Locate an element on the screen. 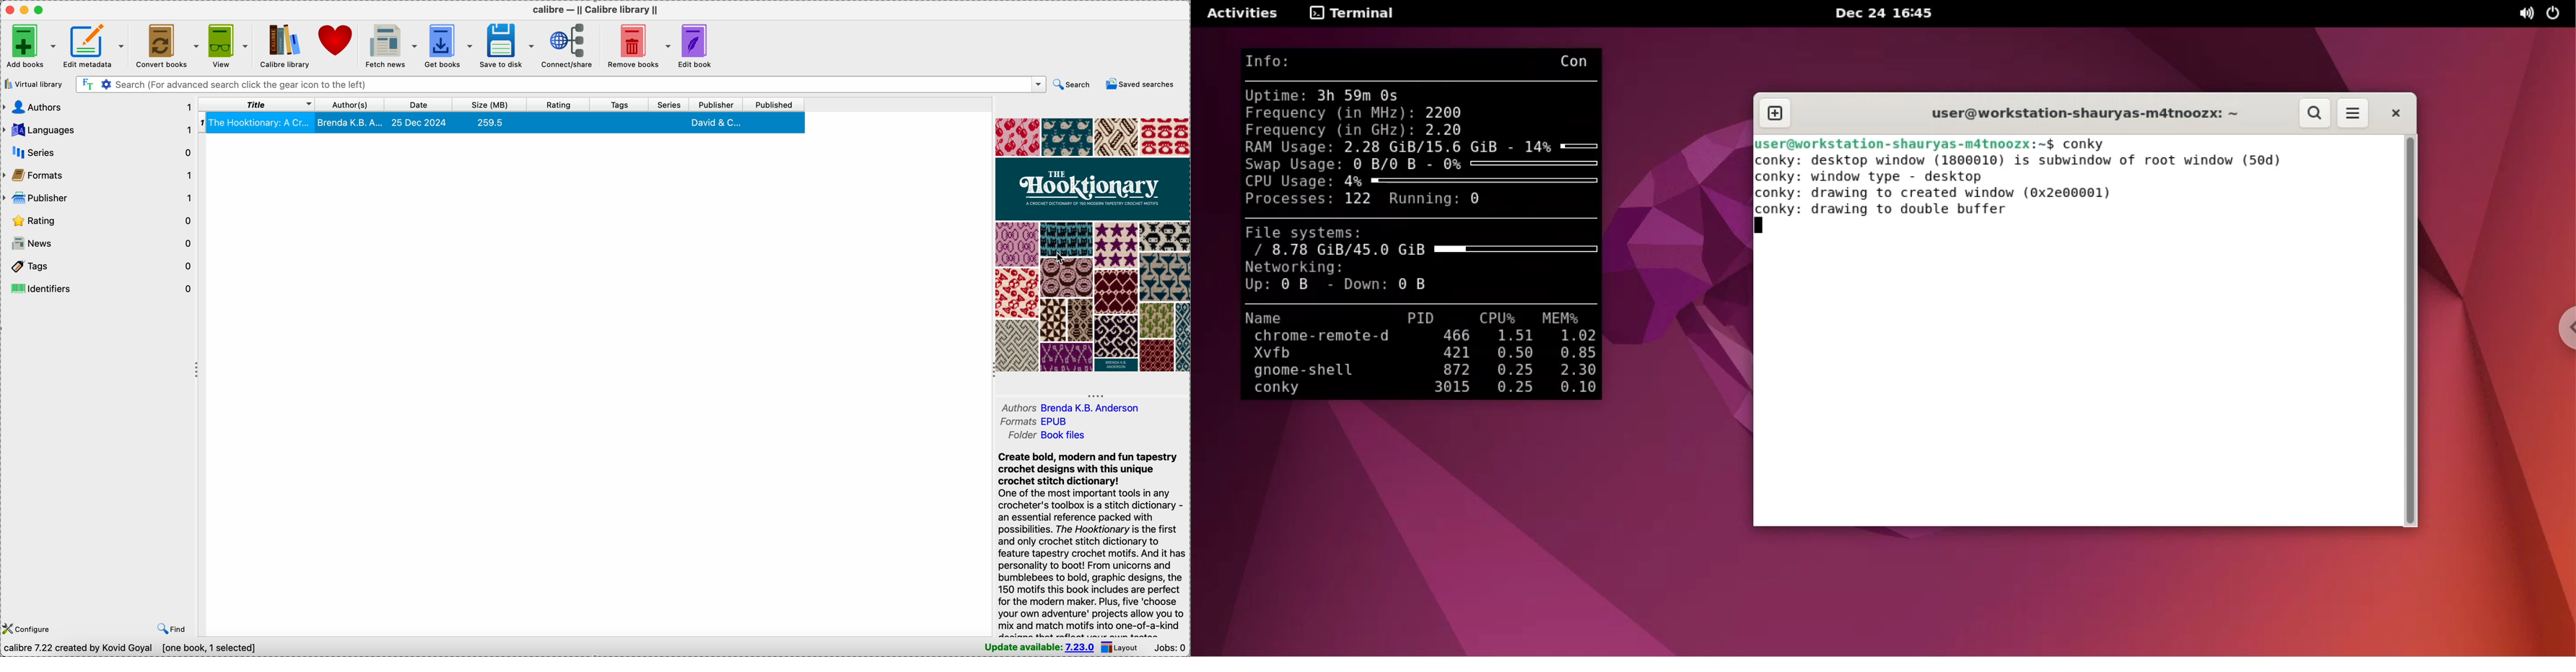  data is located at coordinates (132, 649).